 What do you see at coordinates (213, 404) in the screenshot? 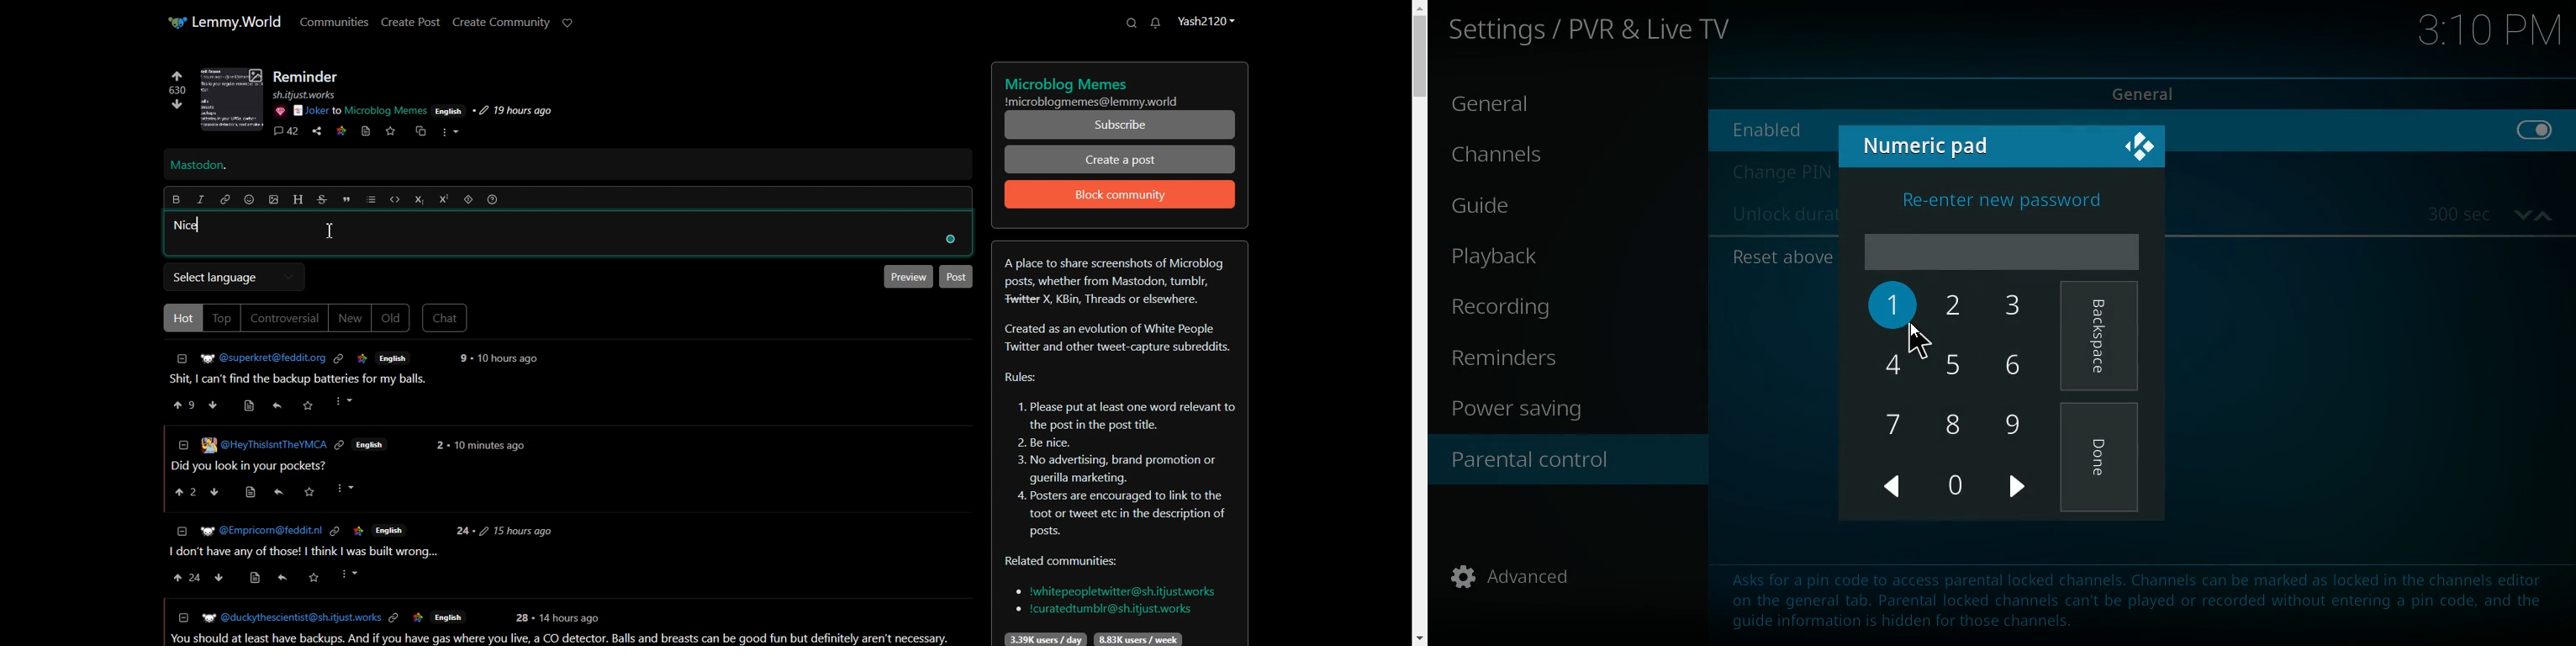
I see `Down Vote` at bounding box center [213, 404].